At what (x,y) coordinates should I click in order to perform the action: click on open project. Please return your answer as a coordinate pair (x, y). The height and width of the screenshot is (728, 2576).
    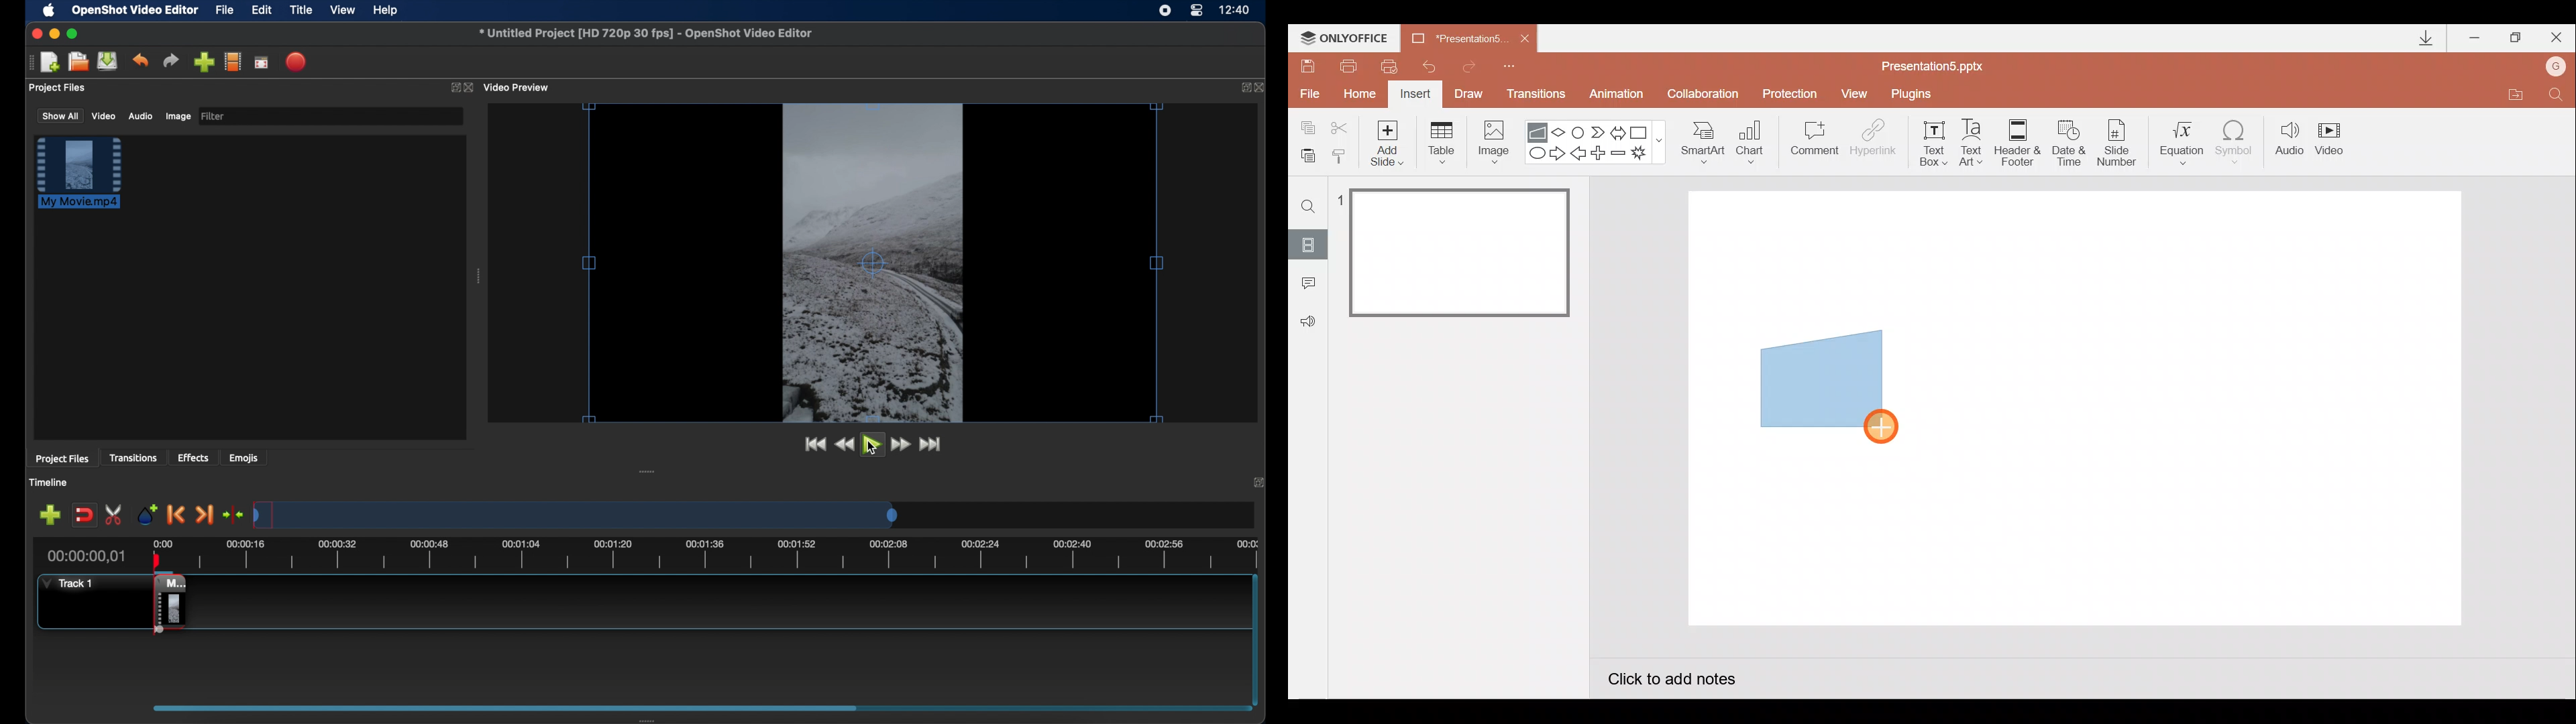
    Looking at the image, I should click on (78, 62).